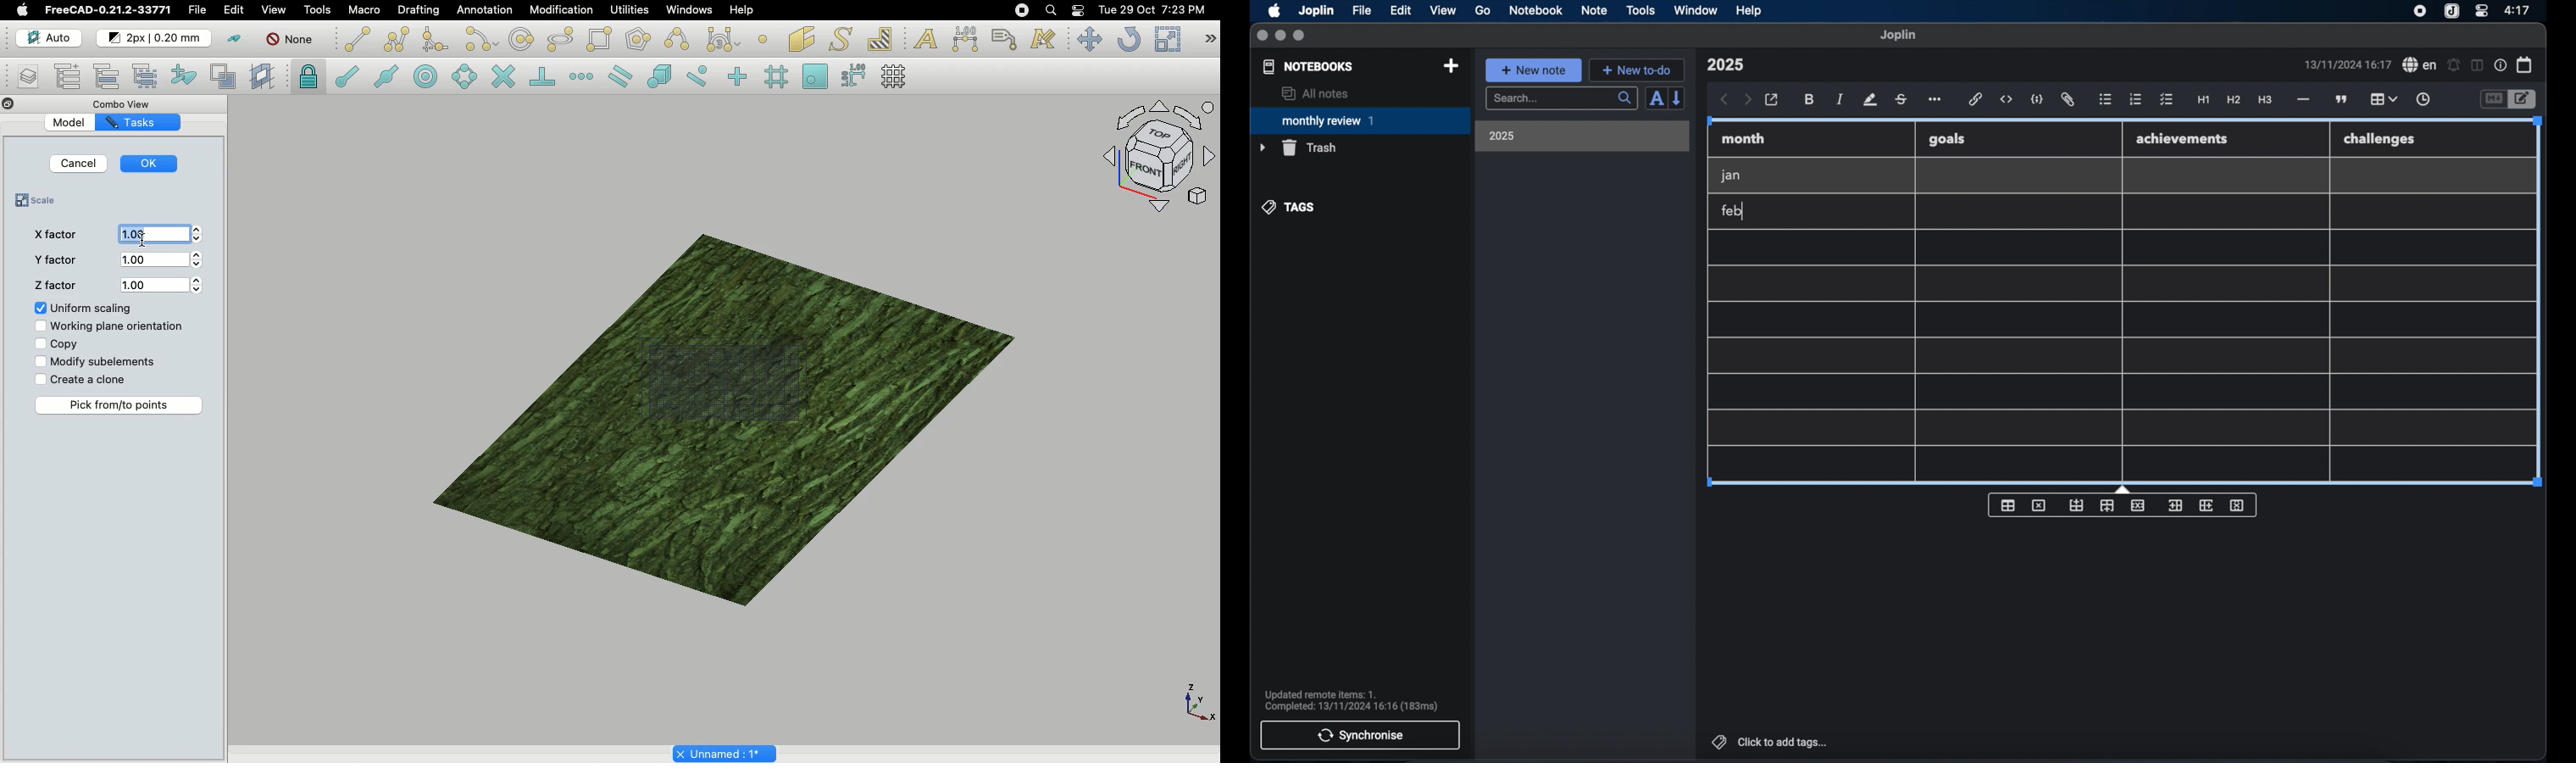 The width and height of the screenshot is (2576, 784). Describe the element at coordinates (319, 10) in the screenshot. I see `Tools` at that location.